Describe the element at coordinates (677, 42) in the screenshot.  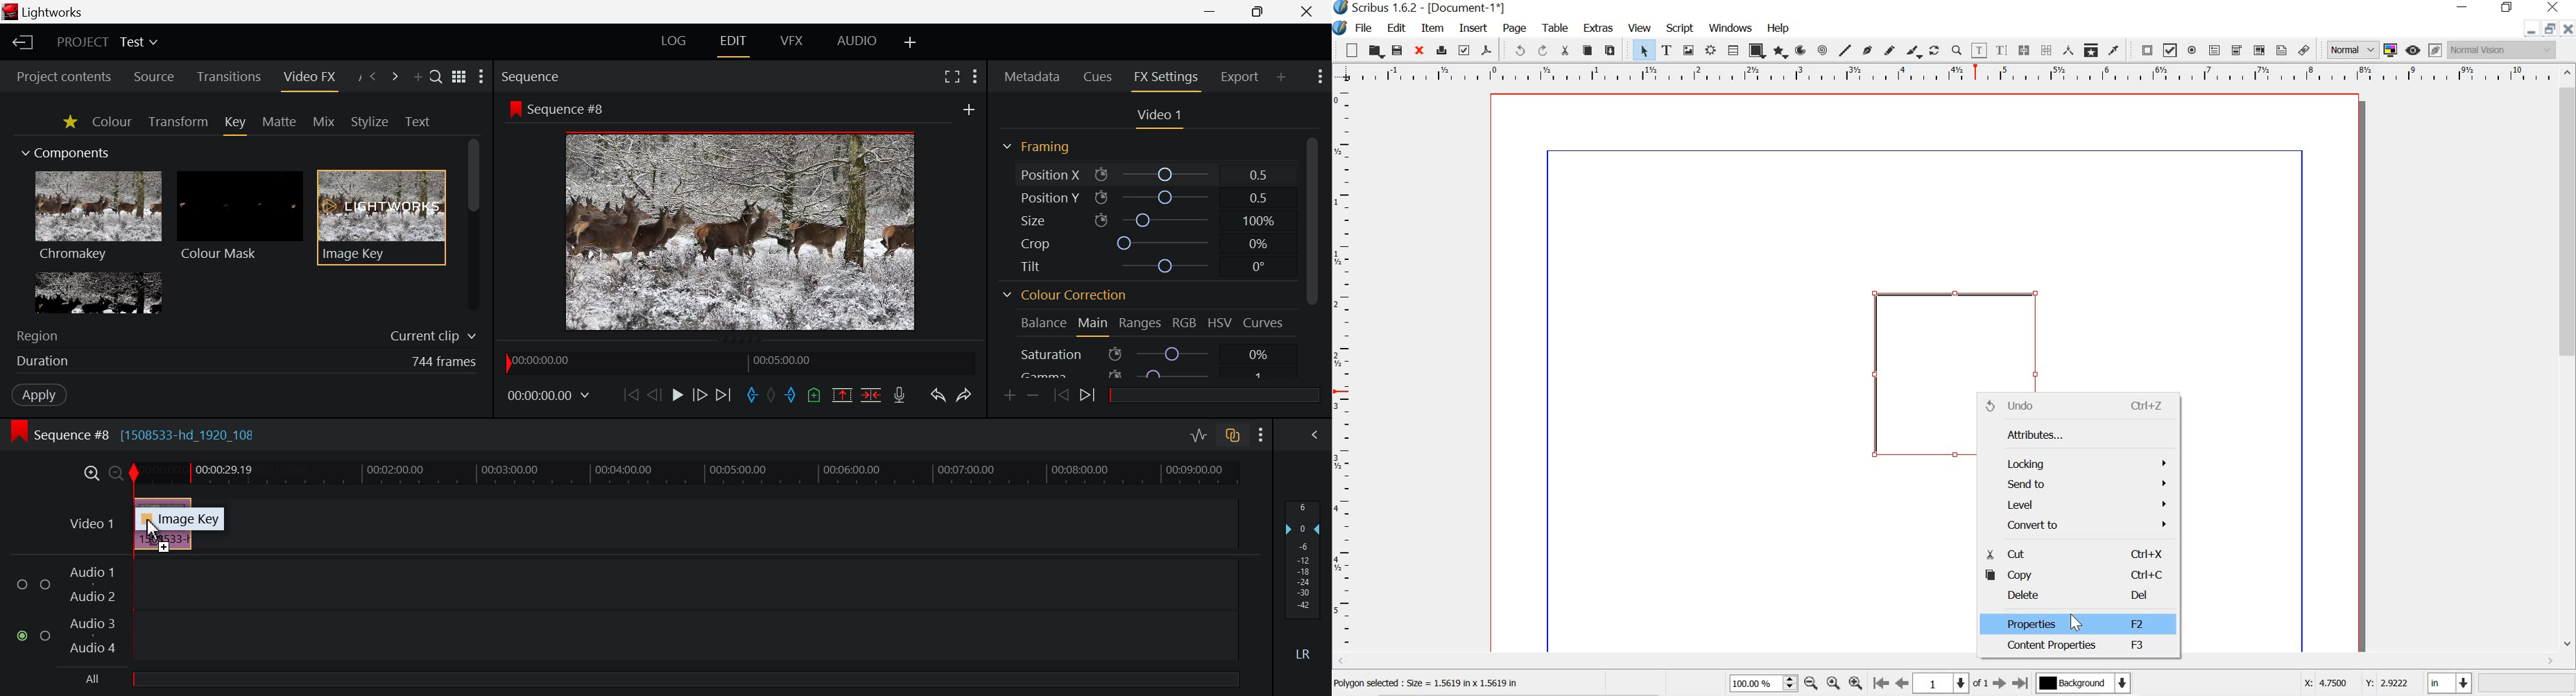
I see `LOG Layout` at that location.